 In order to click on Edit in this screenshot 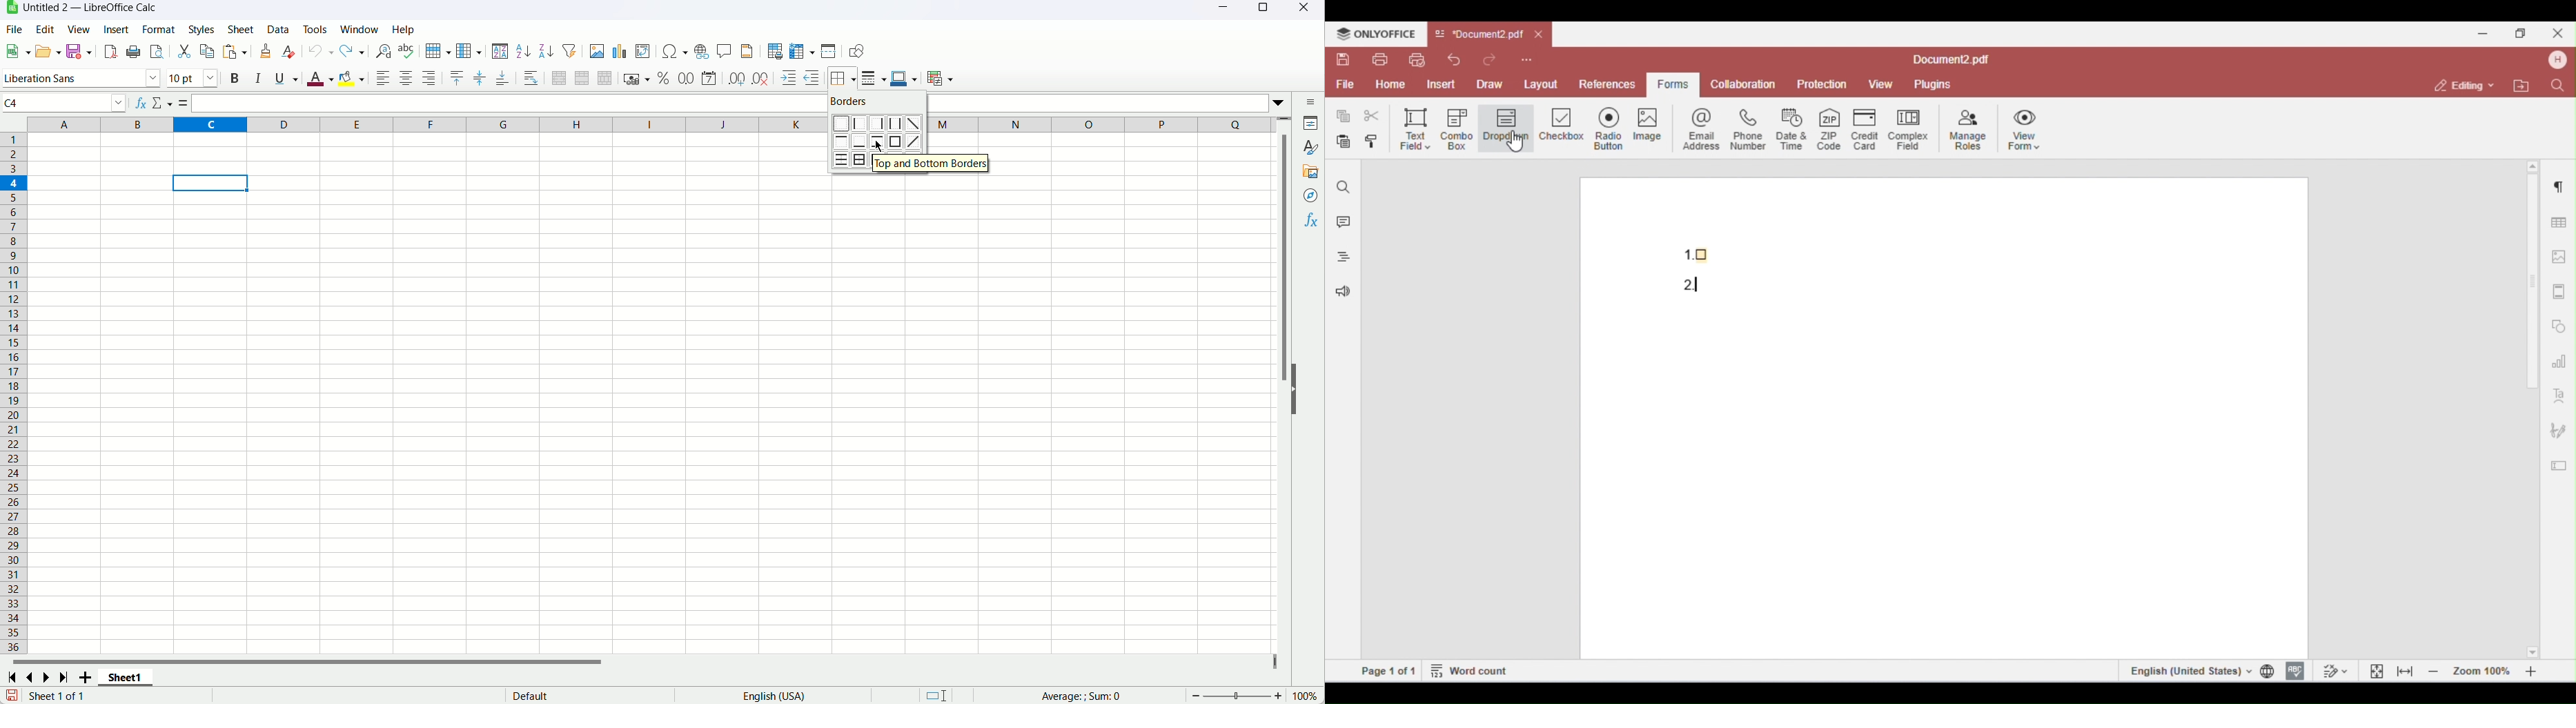, I will do `click(44, 28)`.